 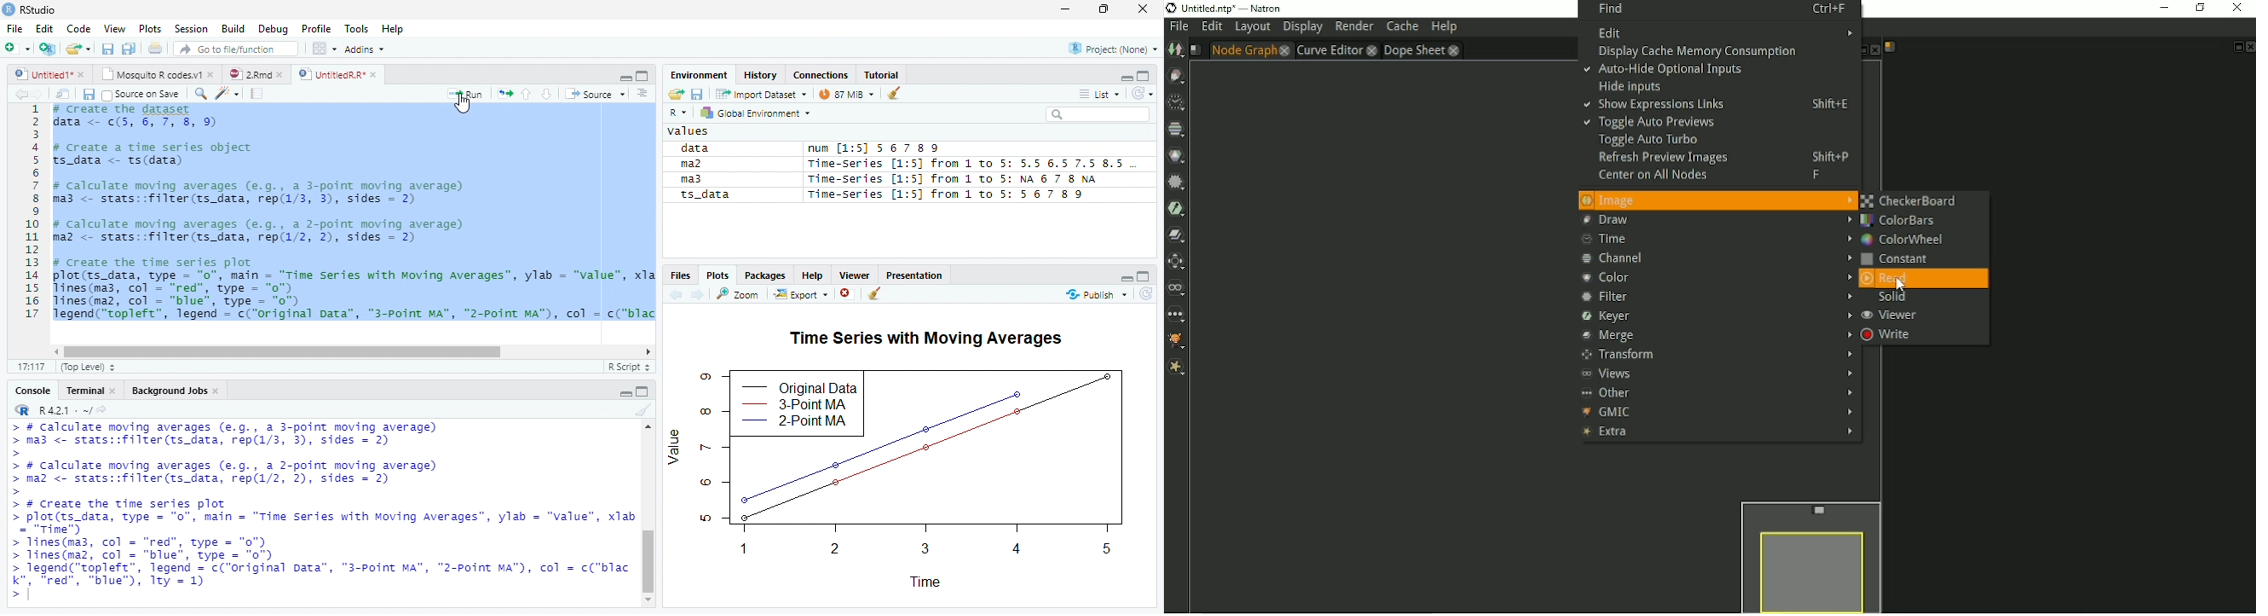 What do you see at coordinates (628, 367) in the screenshot?
I see `R Script` at bounding box center [628, 367].